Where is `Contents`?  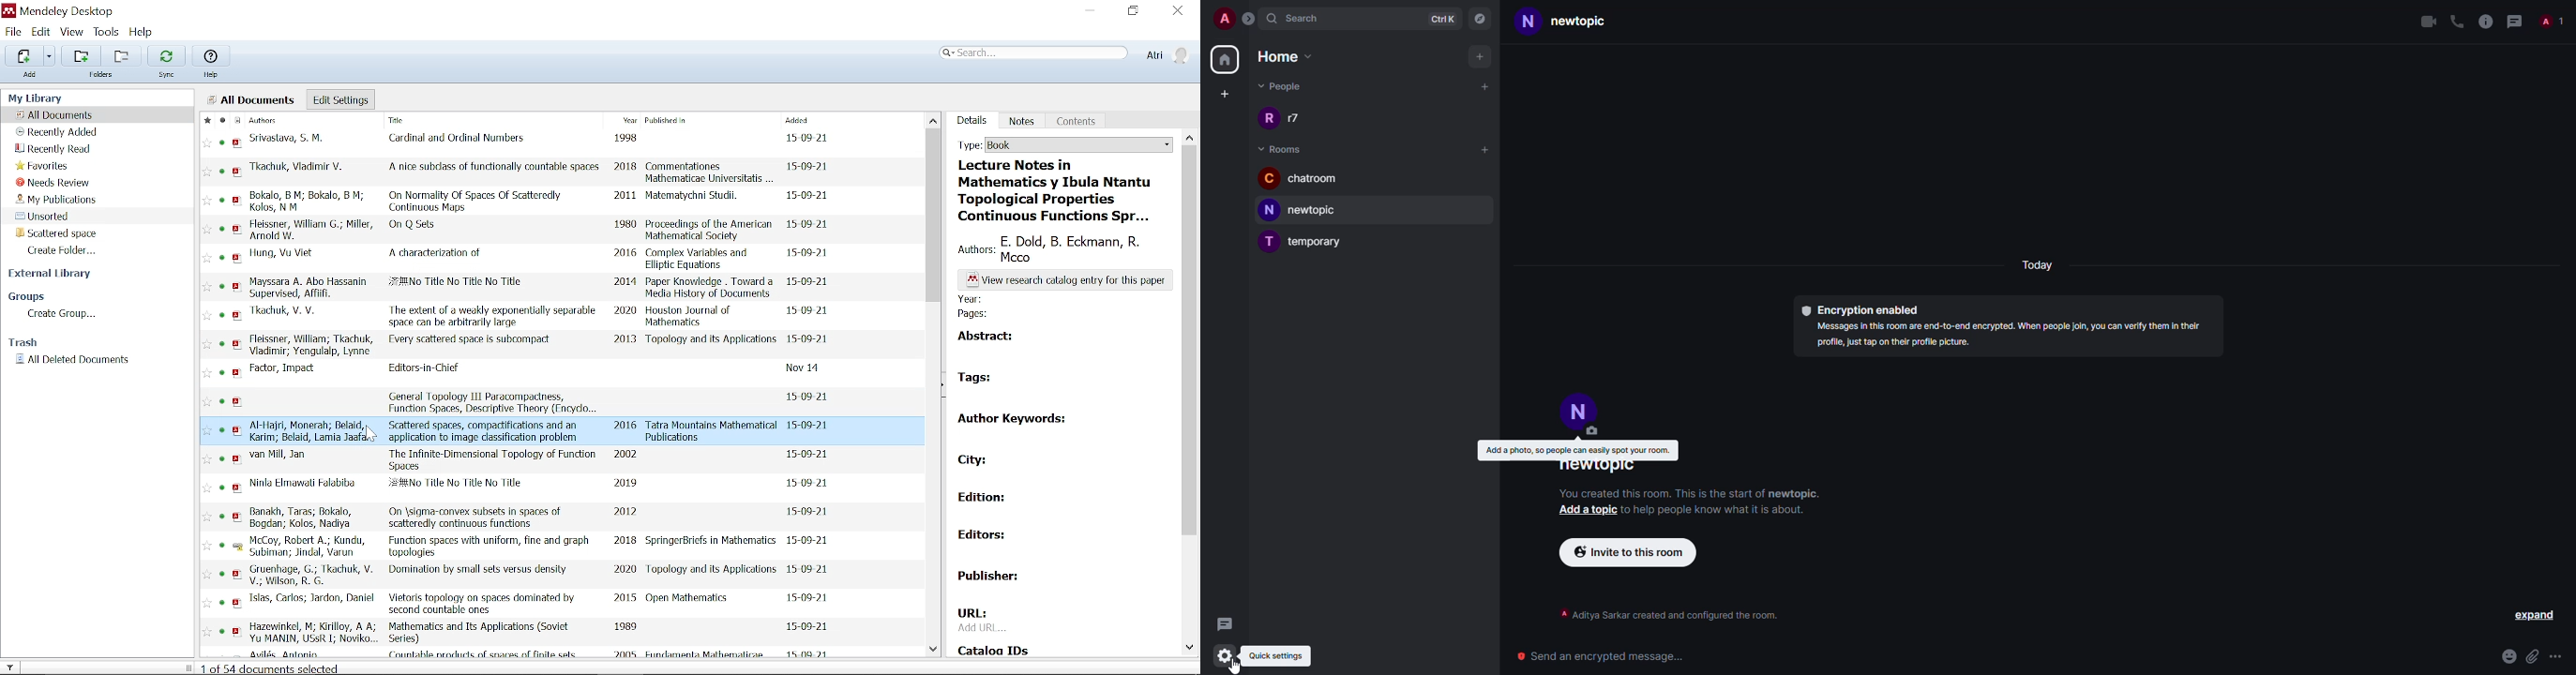 Contents is located at coordinates (1077, 120).